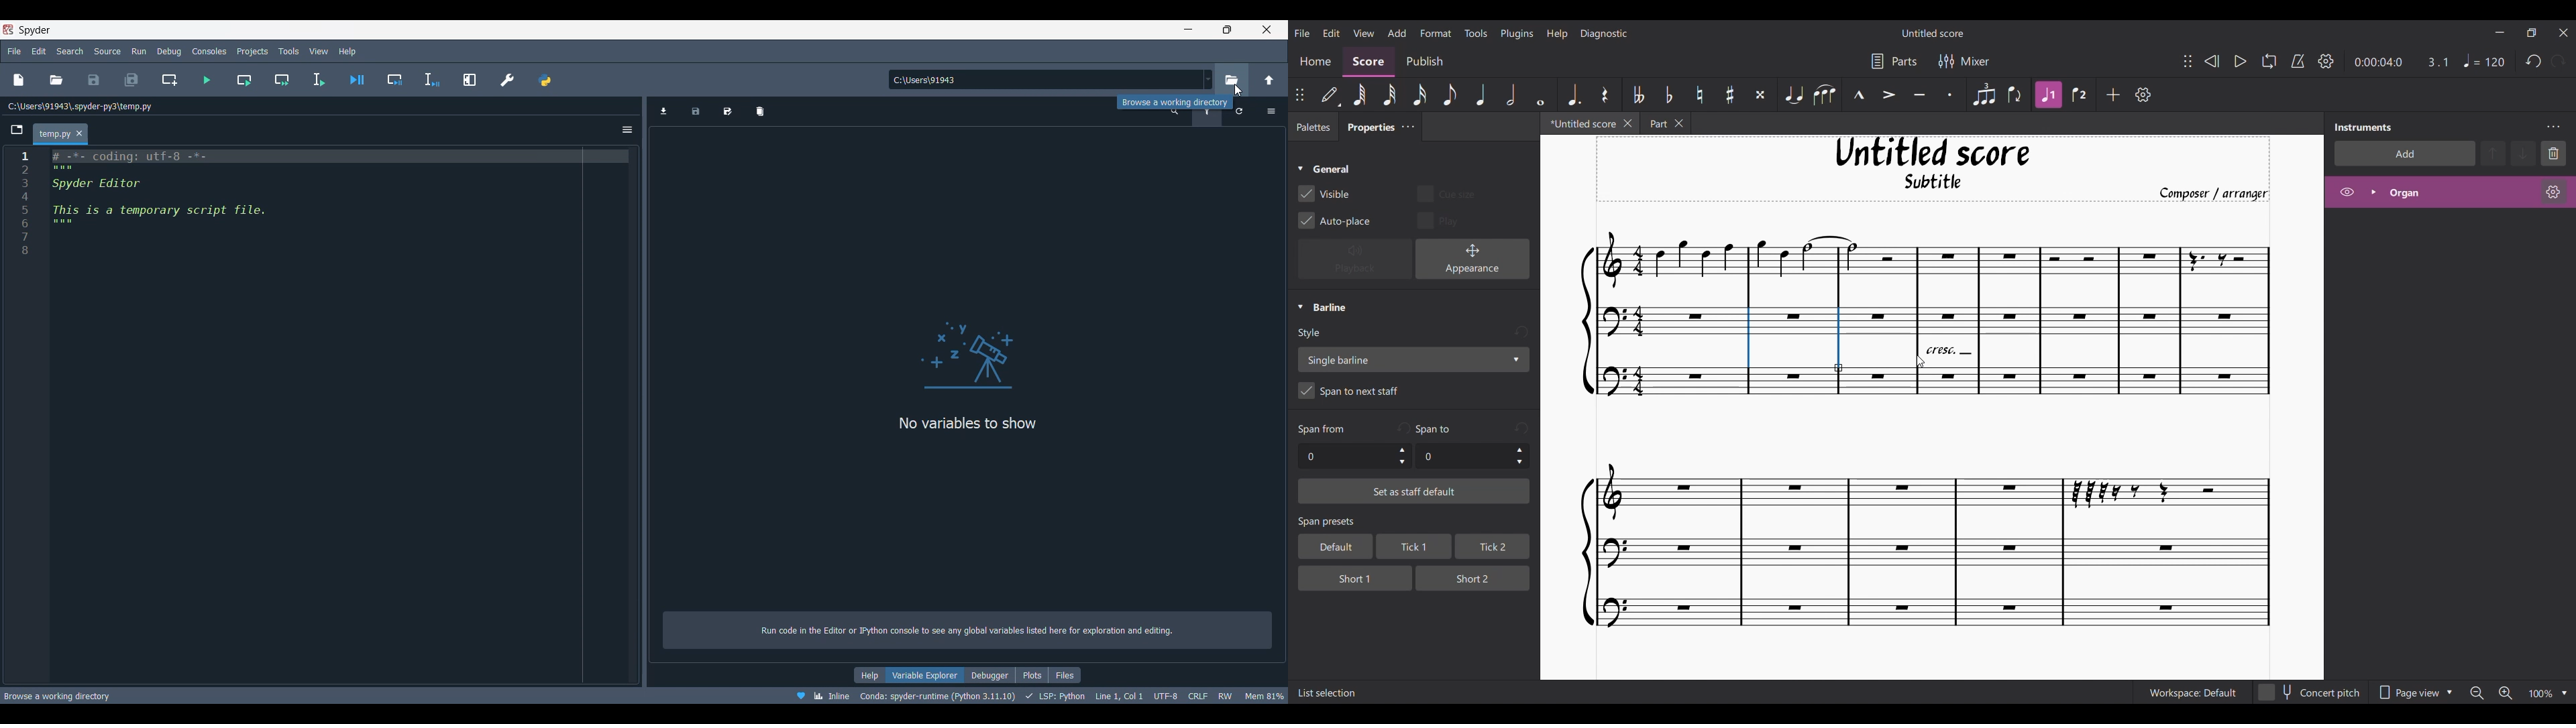 The width and height of the screenshot is (2576, 728). What do you see at coordinates (1331, 32) in the screenshot?
I see `Edit menu` at bounding box center [1331, 32].